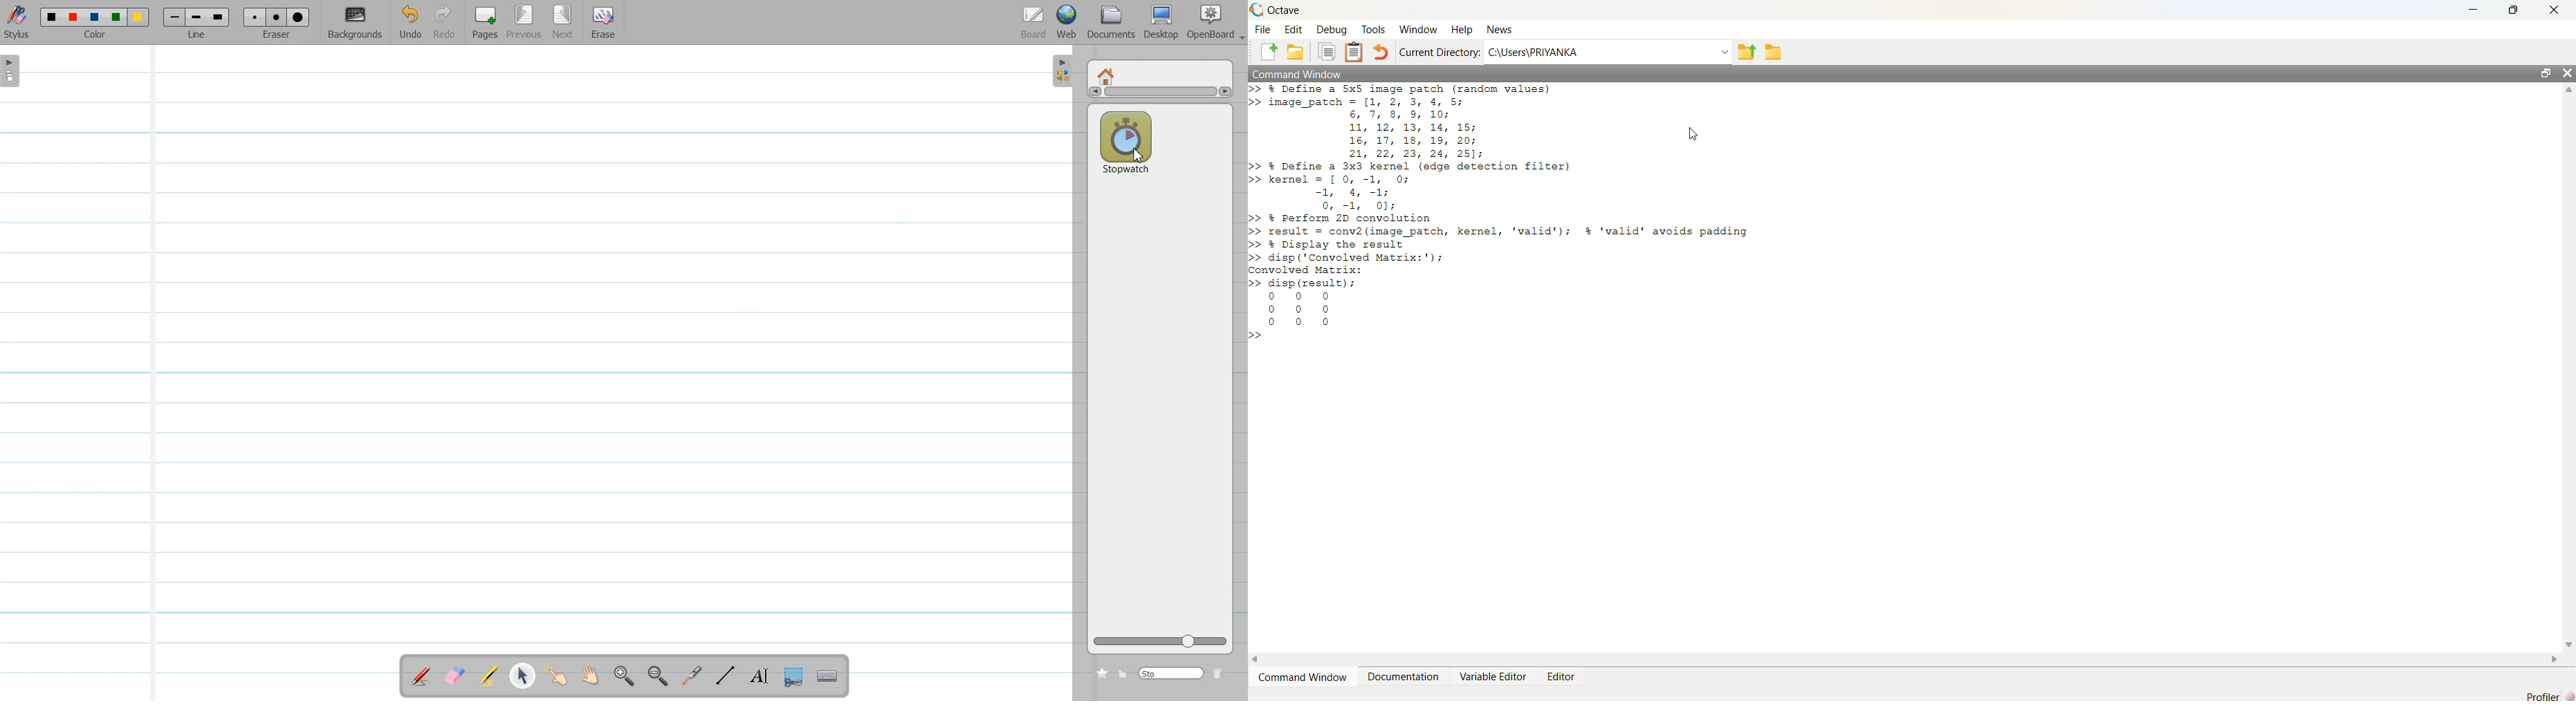  What do you see at coordinates (1264, 29) in the screenshot?
I see `File` at bounding box center [1264, 29].